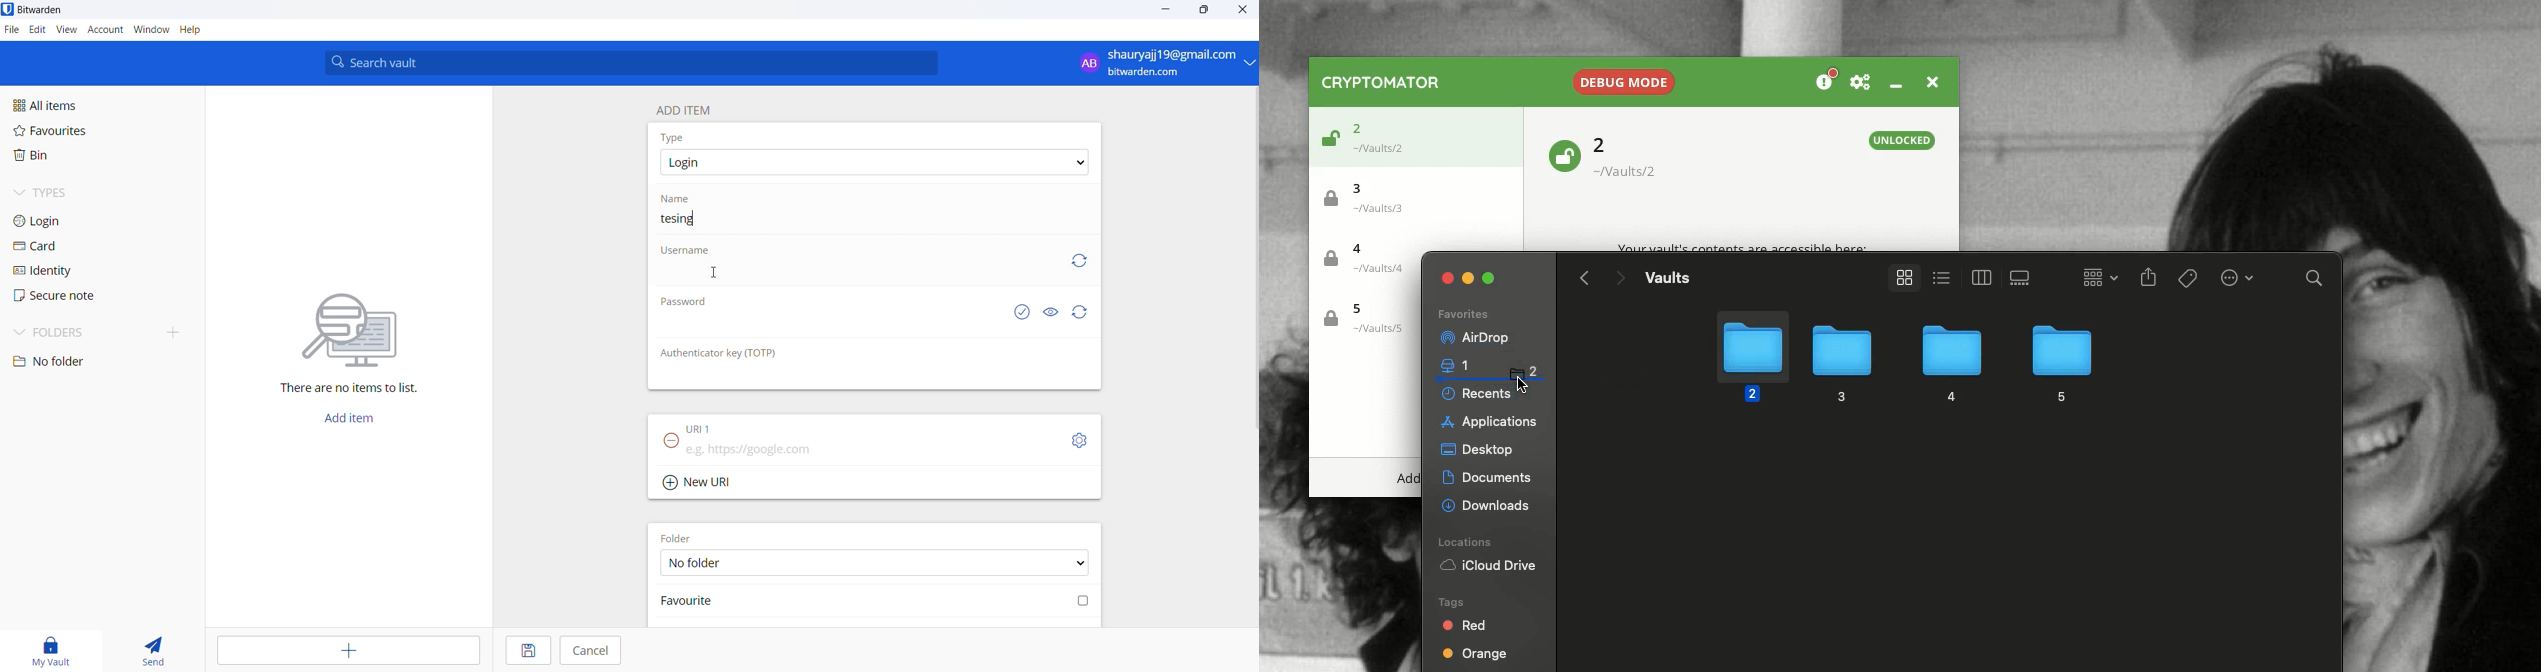 This screenshot has height=672, width=2548. I want to click on URL 1, so click(703, 428).